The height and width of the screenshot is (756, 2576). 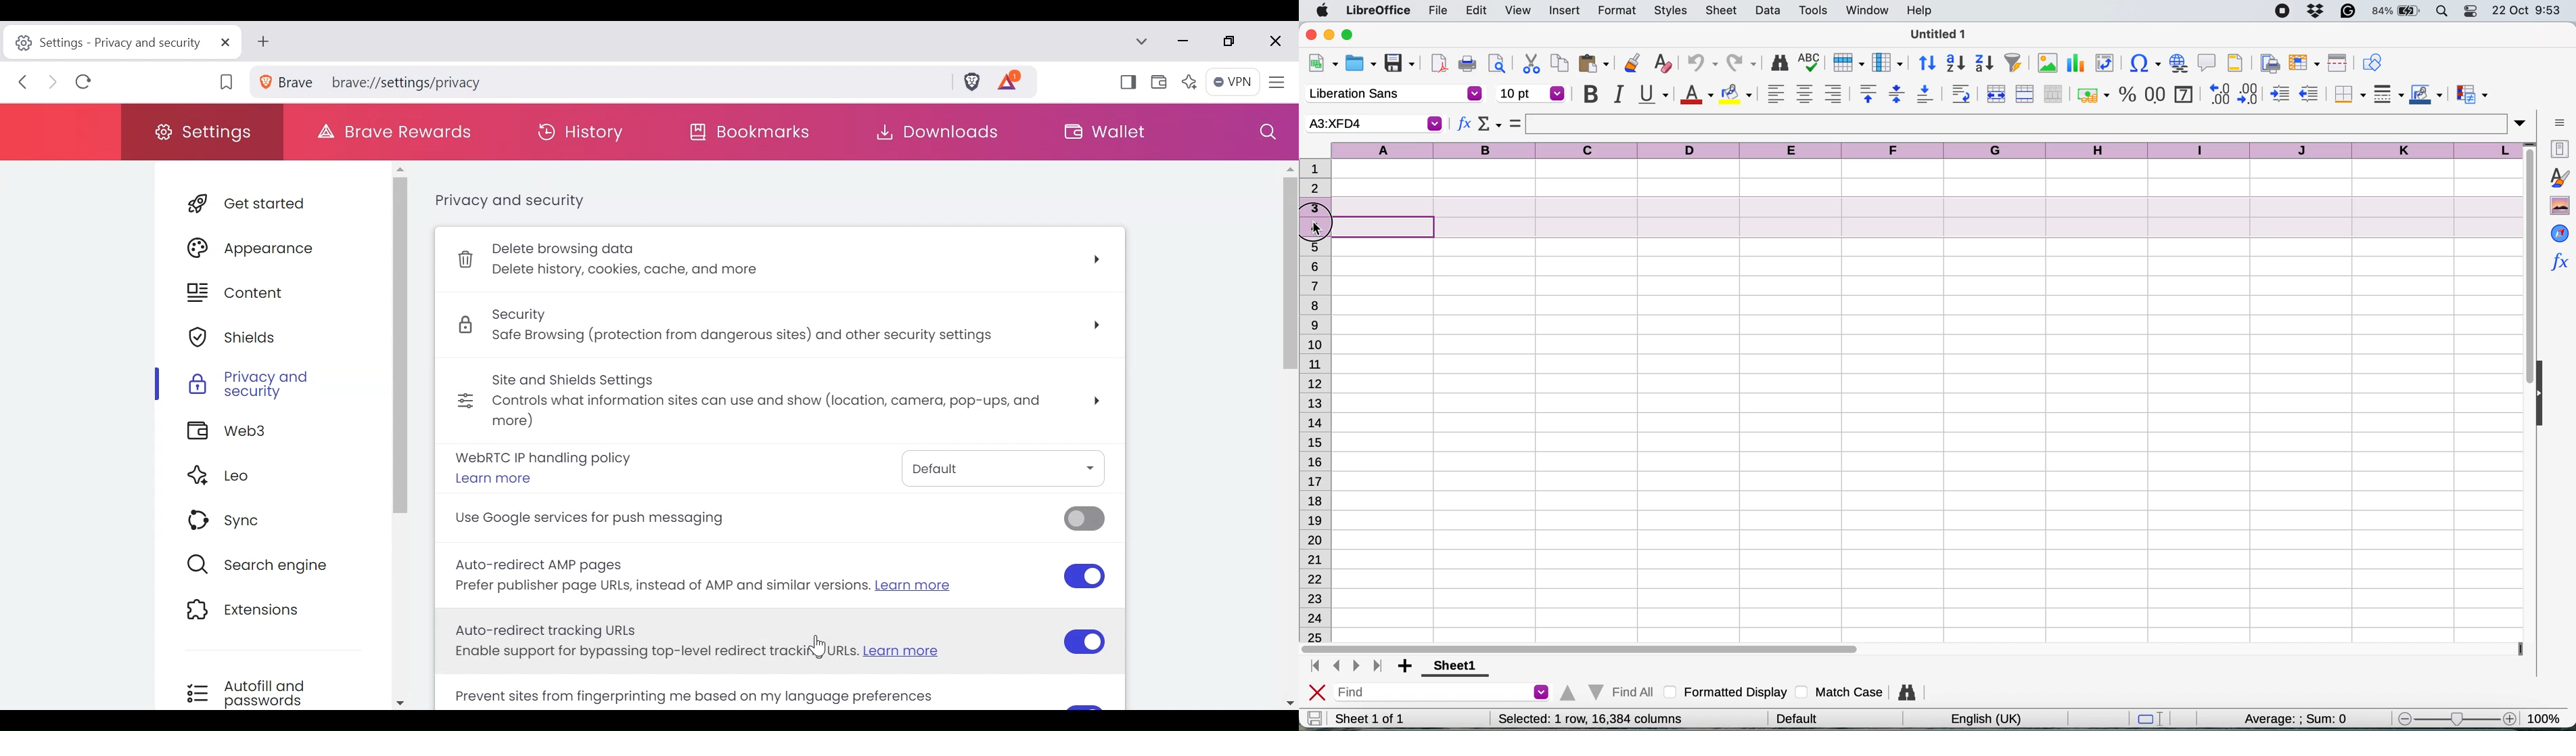 What do you see at coordinates (779, 261) in the screenshot?
I see `delete browsing data delete history, cookies, cache and more` at bounding box center [779, 261].